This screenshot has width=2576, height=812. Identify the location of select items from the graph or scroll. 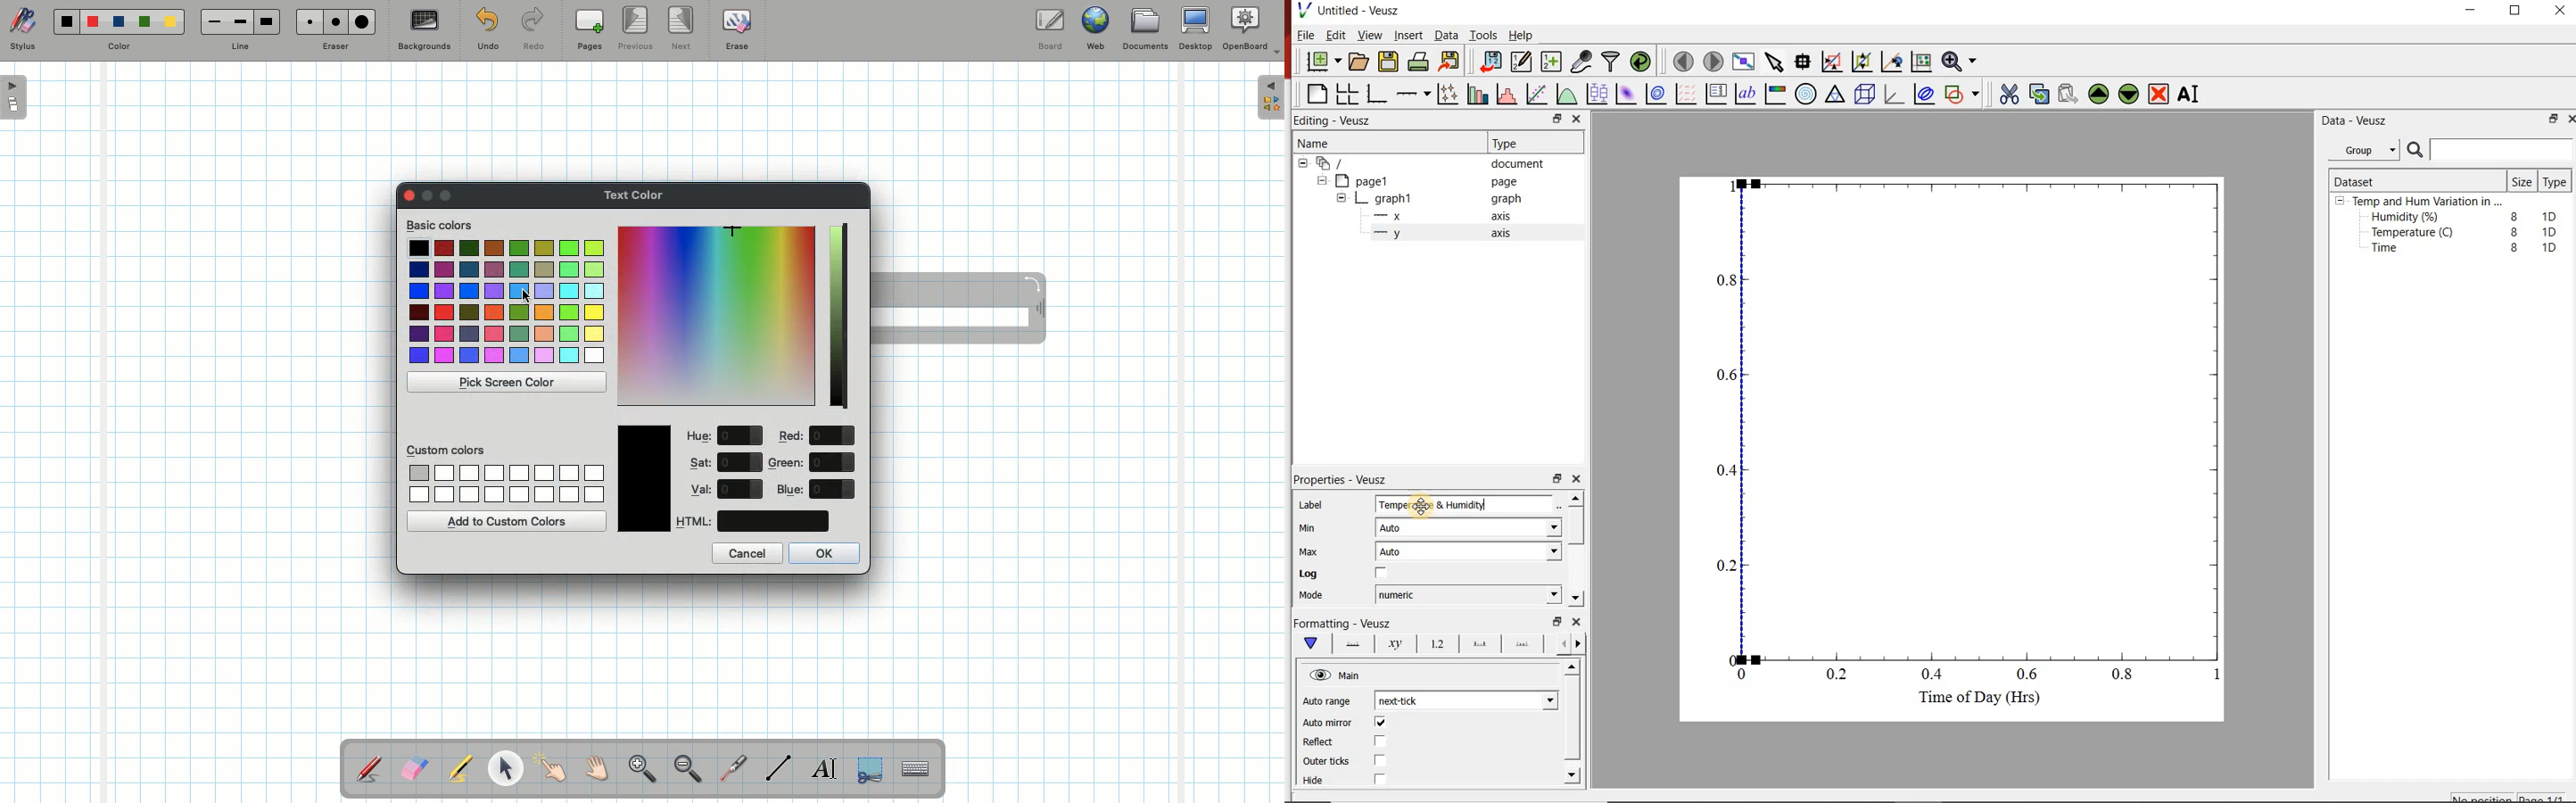
(1775, 64).